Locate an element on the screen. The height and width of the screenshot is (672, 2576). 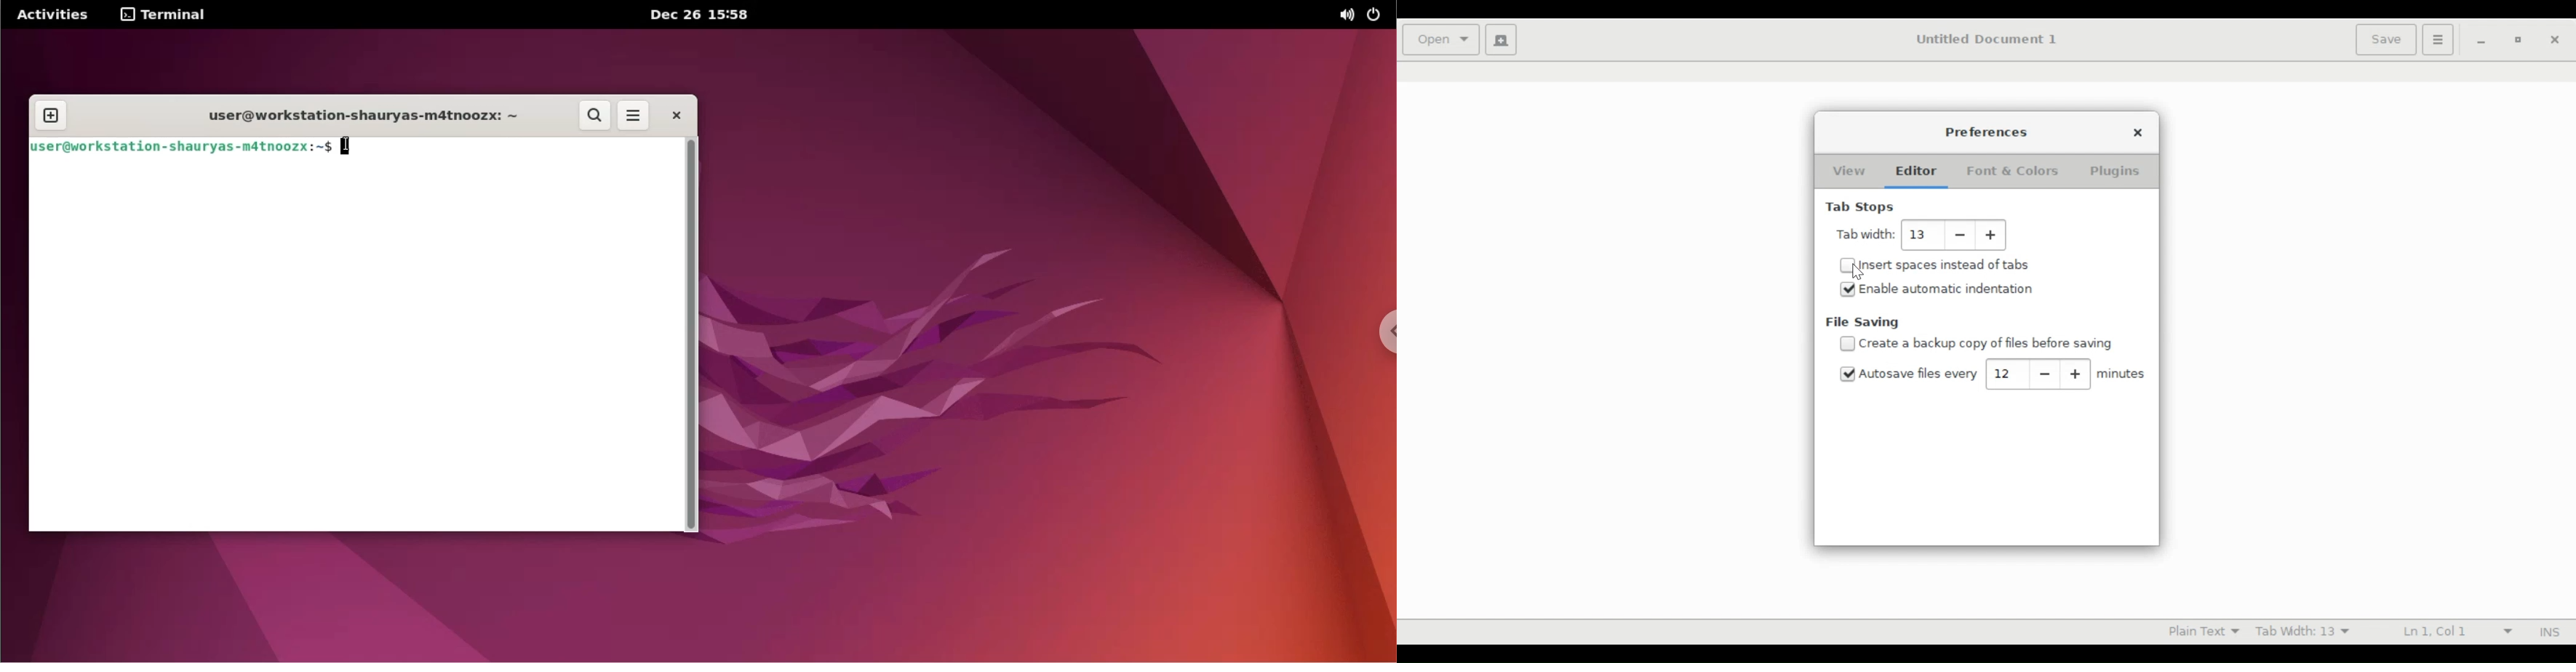
Application menu is located at coordinates (2437, 40).